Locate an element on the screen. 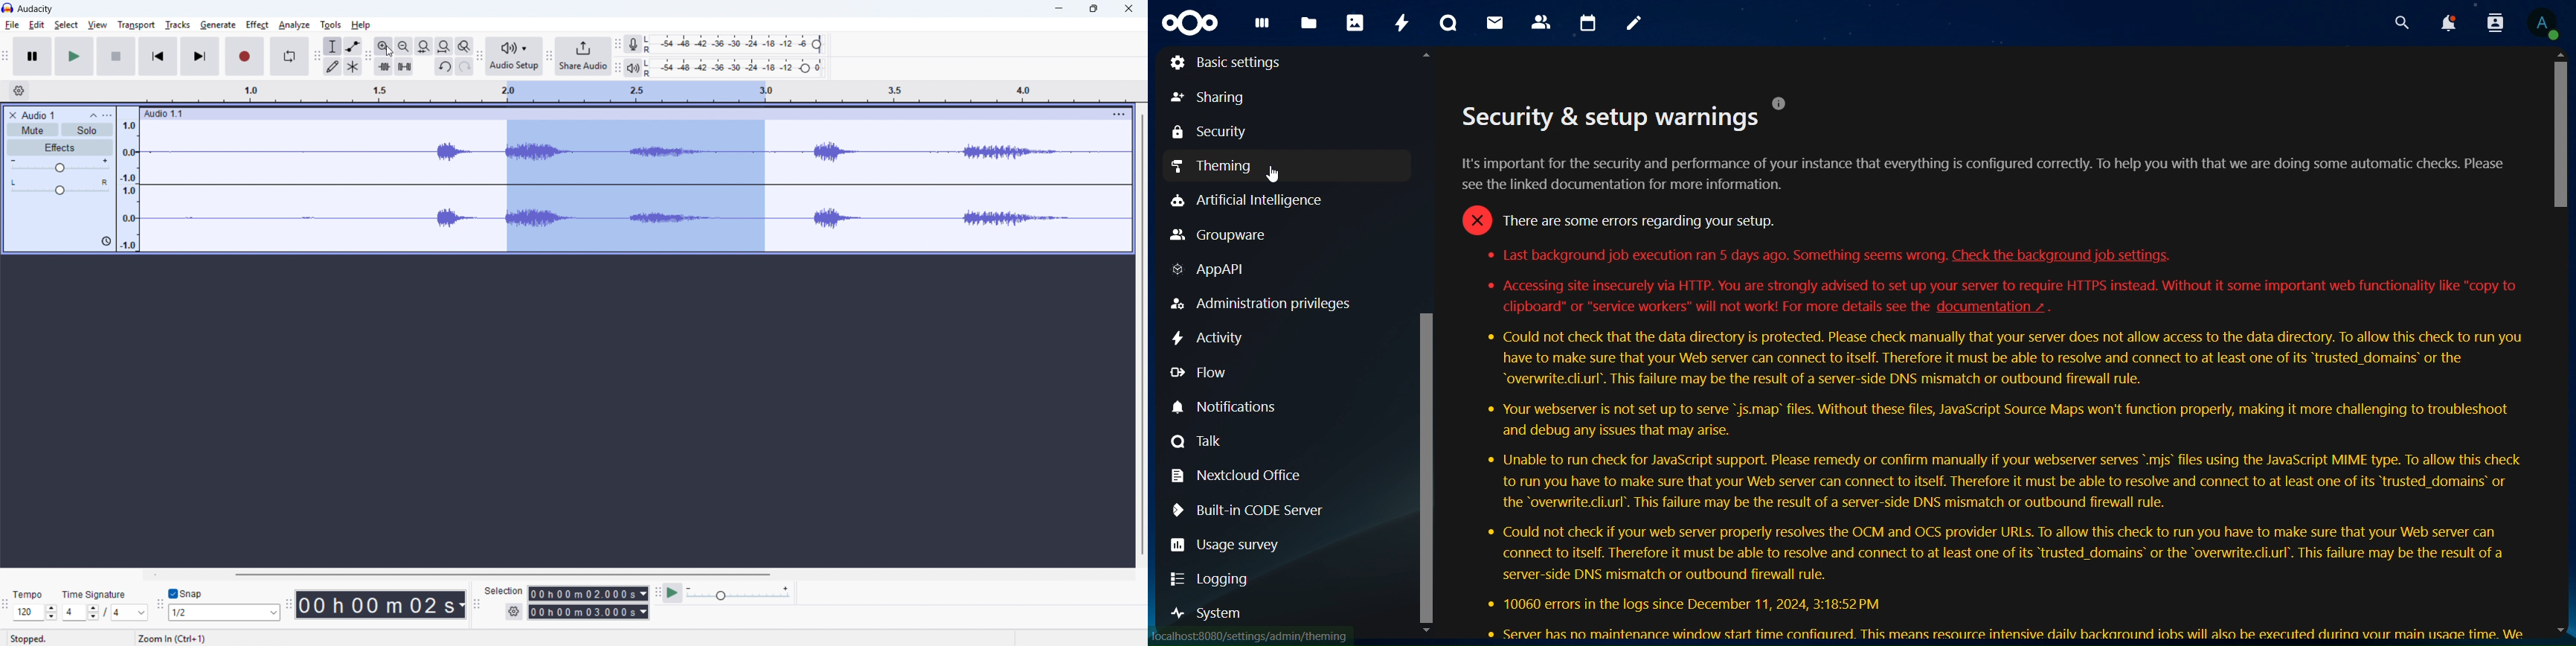 This screenshot has height=672, width=2576. basic settings is located at coordinates (1230, 65).